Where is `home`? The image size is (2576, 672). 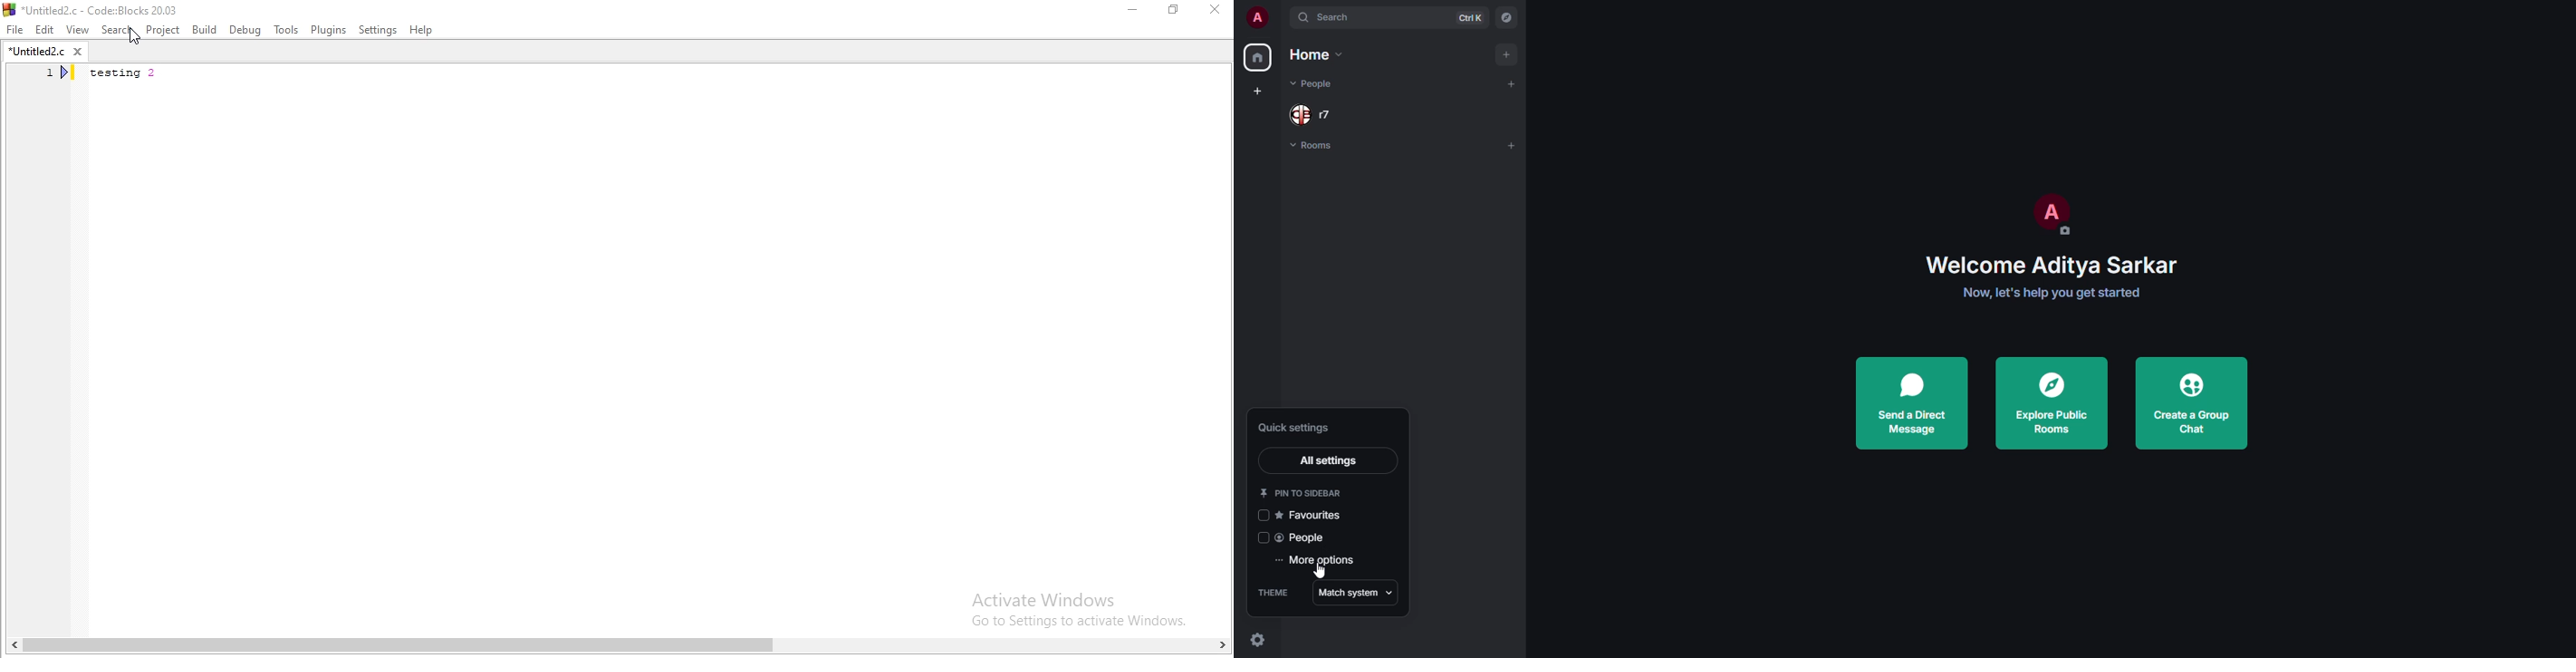
home is located at coordinates (1315, 55).